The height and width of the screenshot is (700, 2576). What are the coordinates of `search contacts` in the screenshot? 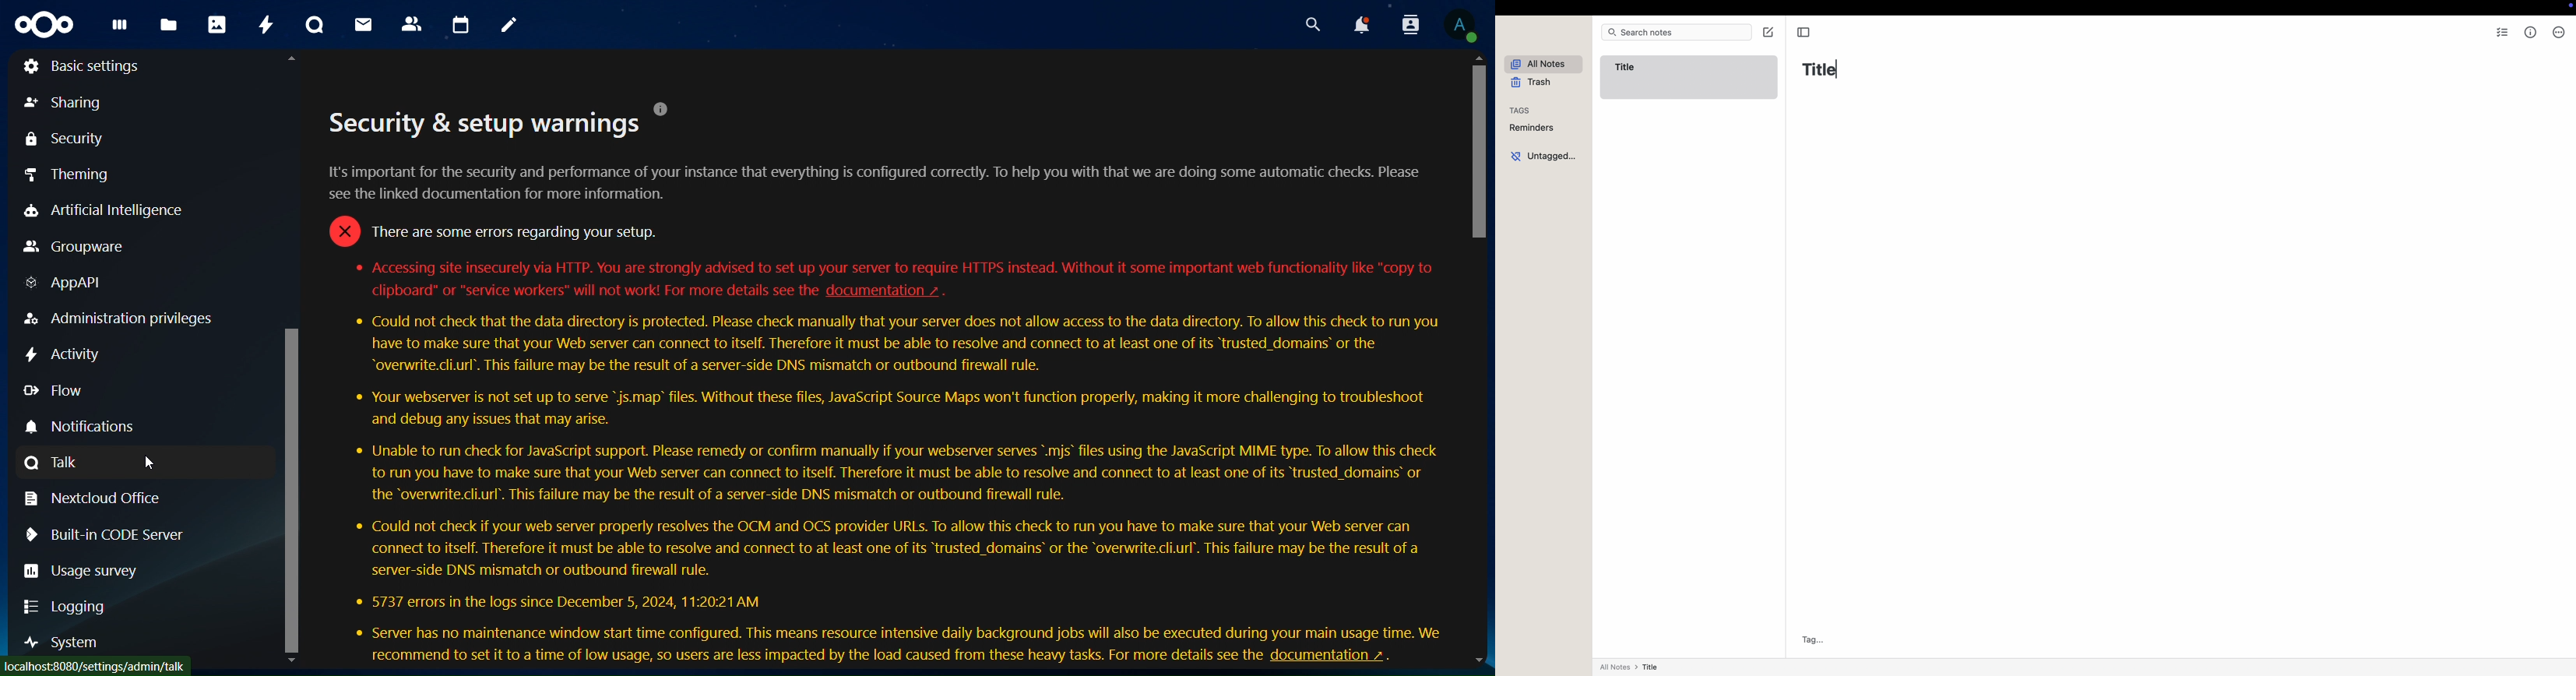 It's located at (1403, 24).